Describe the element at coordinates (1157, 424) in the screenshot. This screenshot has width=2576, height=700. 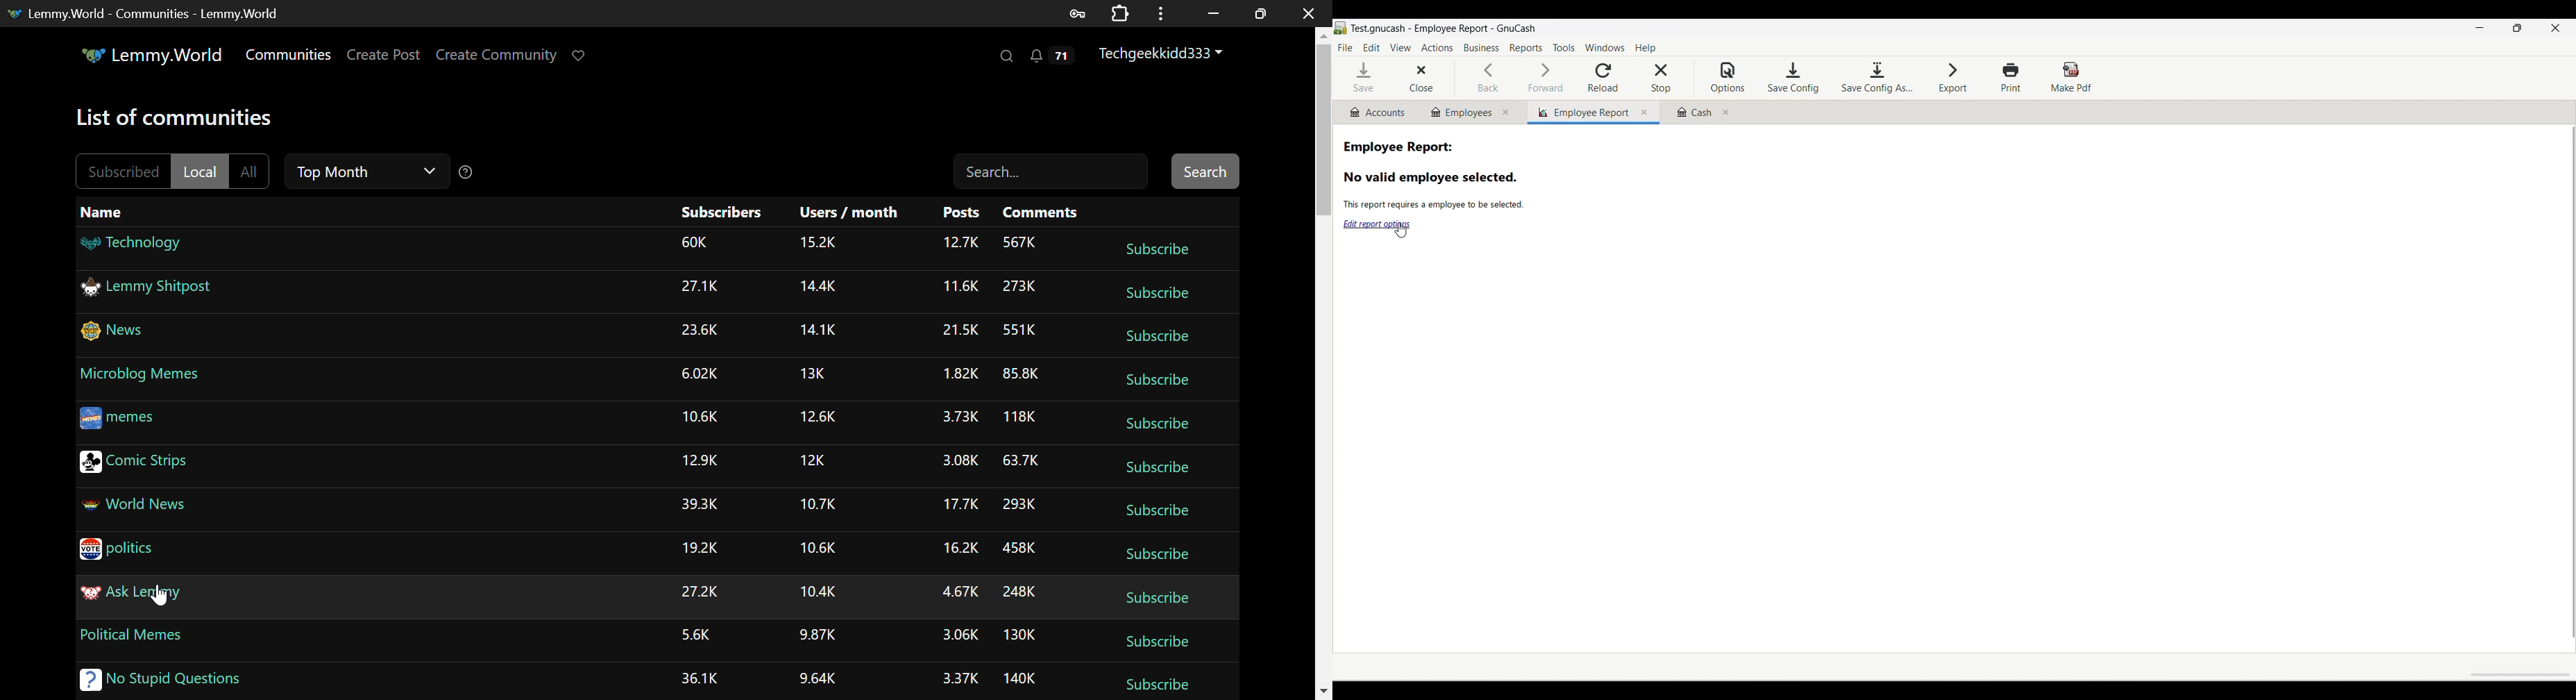
I see `Subscribe` at that location.